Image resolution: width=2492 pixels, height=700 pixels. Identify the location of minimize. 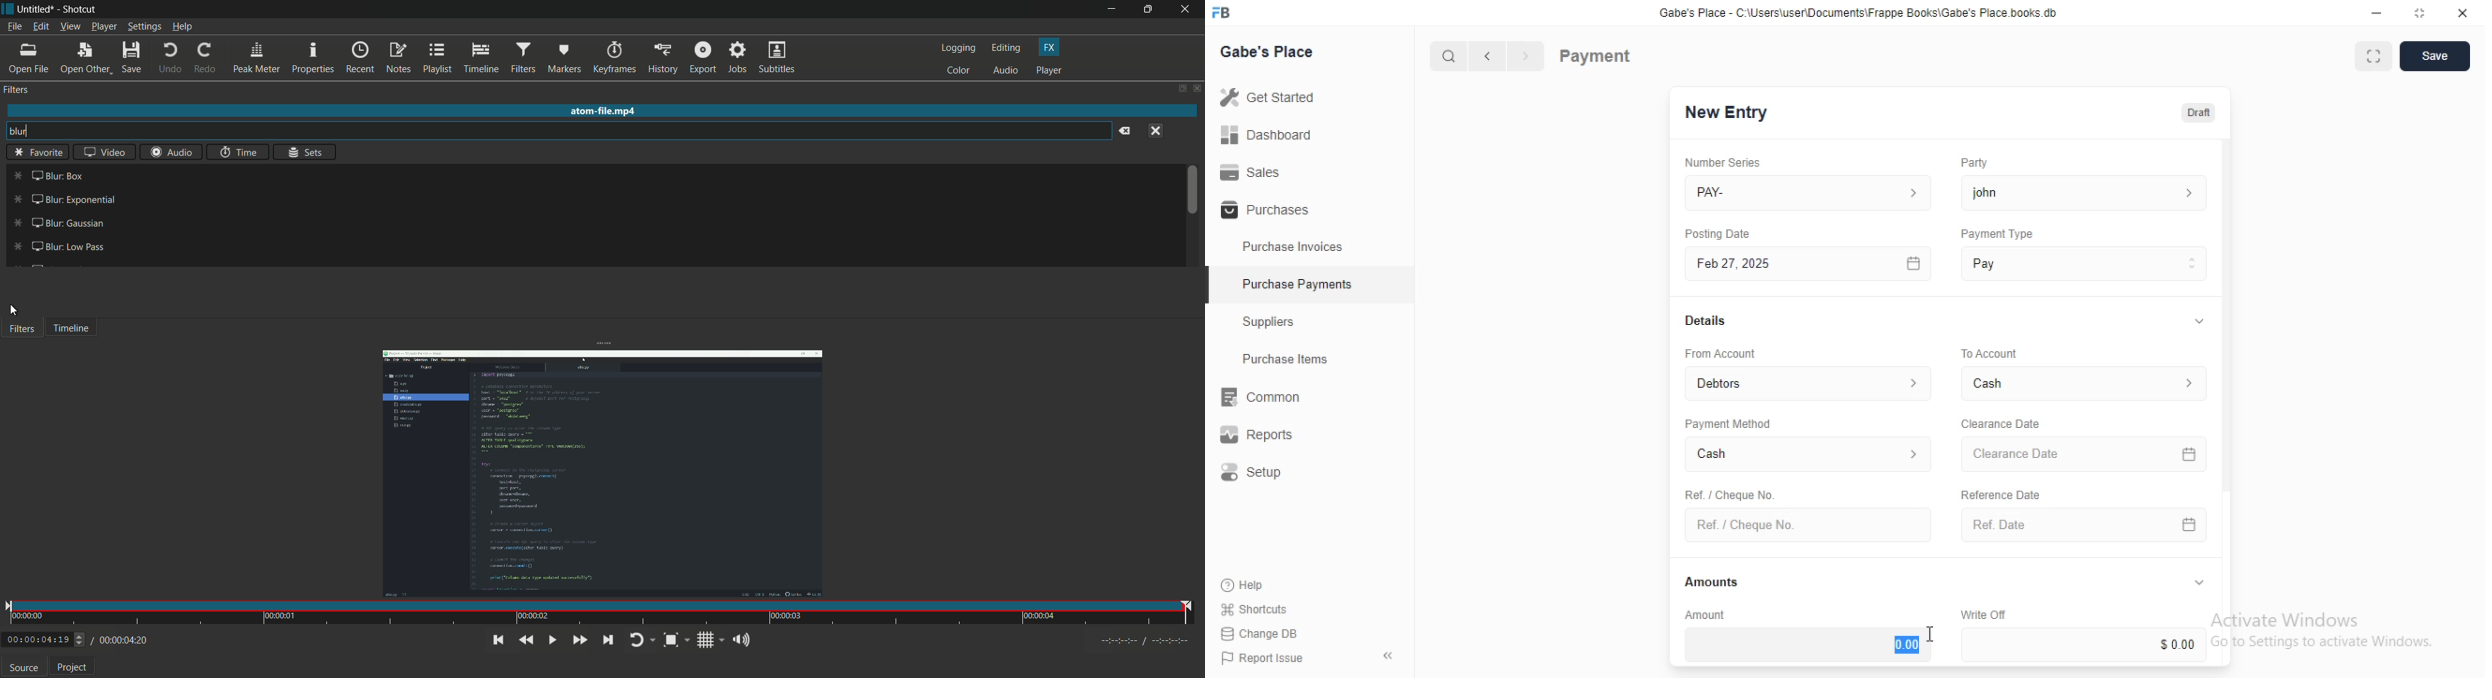
(2371, 12).